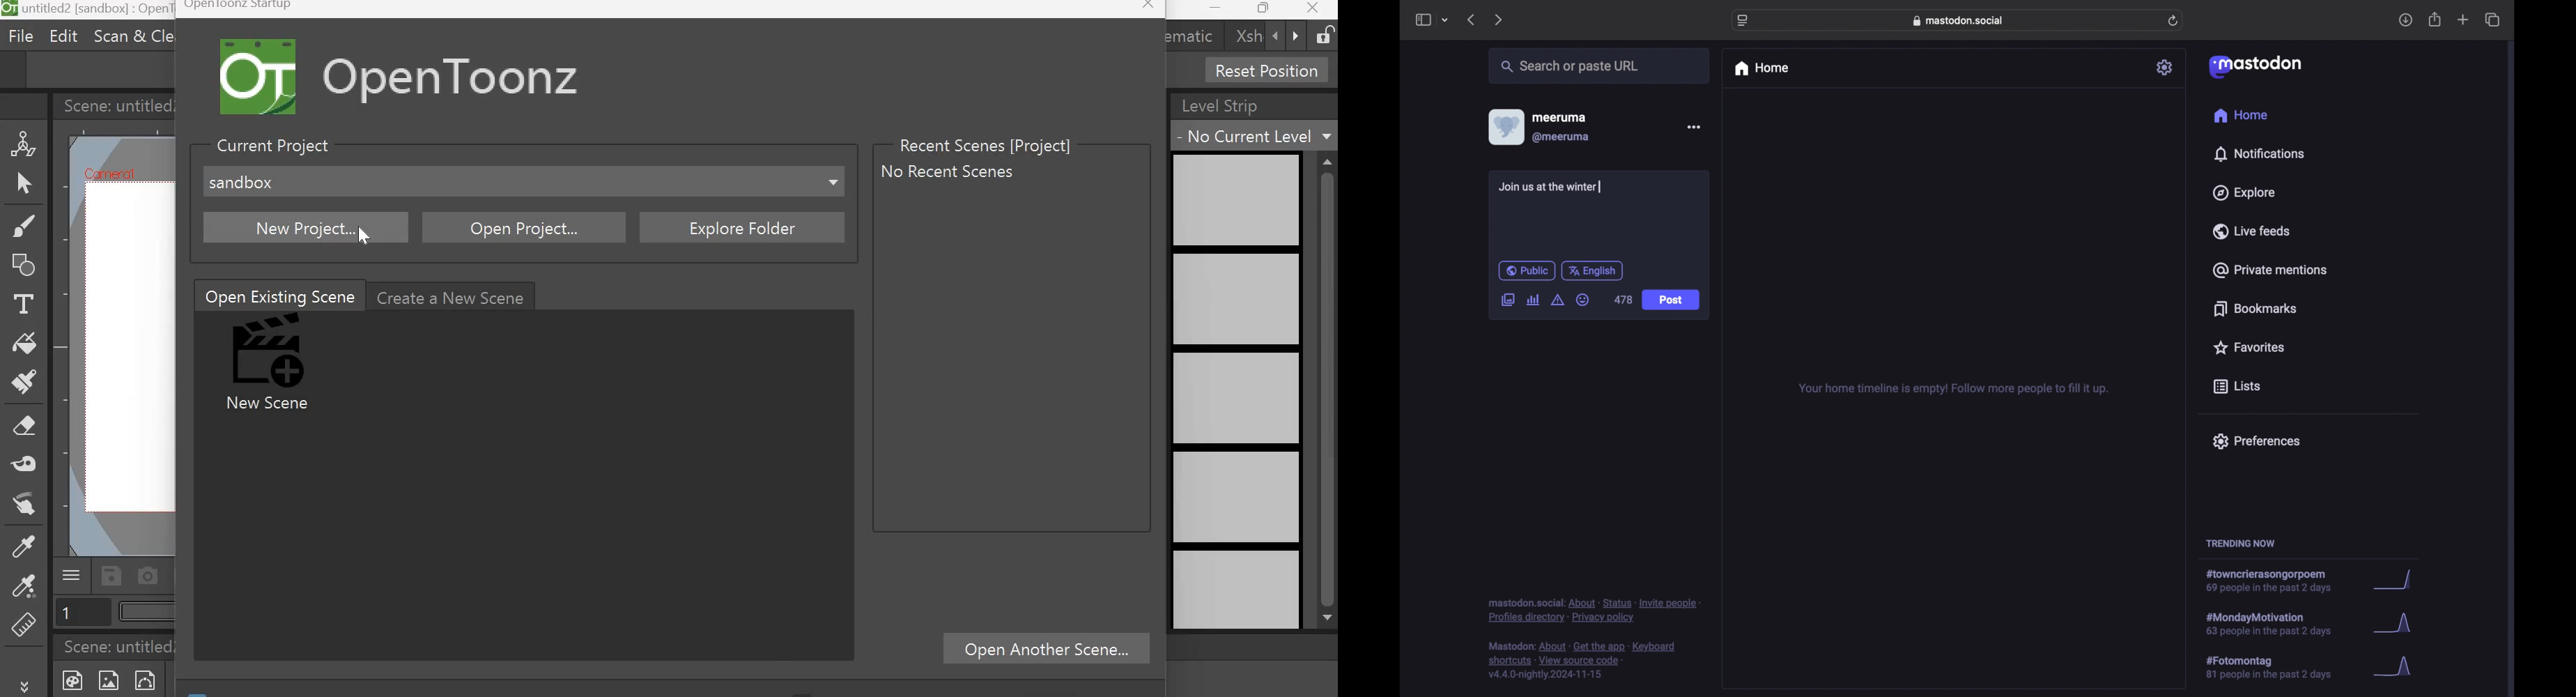 The width and height of the screenshot is (2576, 700). Describe the element at coordinates (1761, 68) in the screenshot. I see `home` at that location.